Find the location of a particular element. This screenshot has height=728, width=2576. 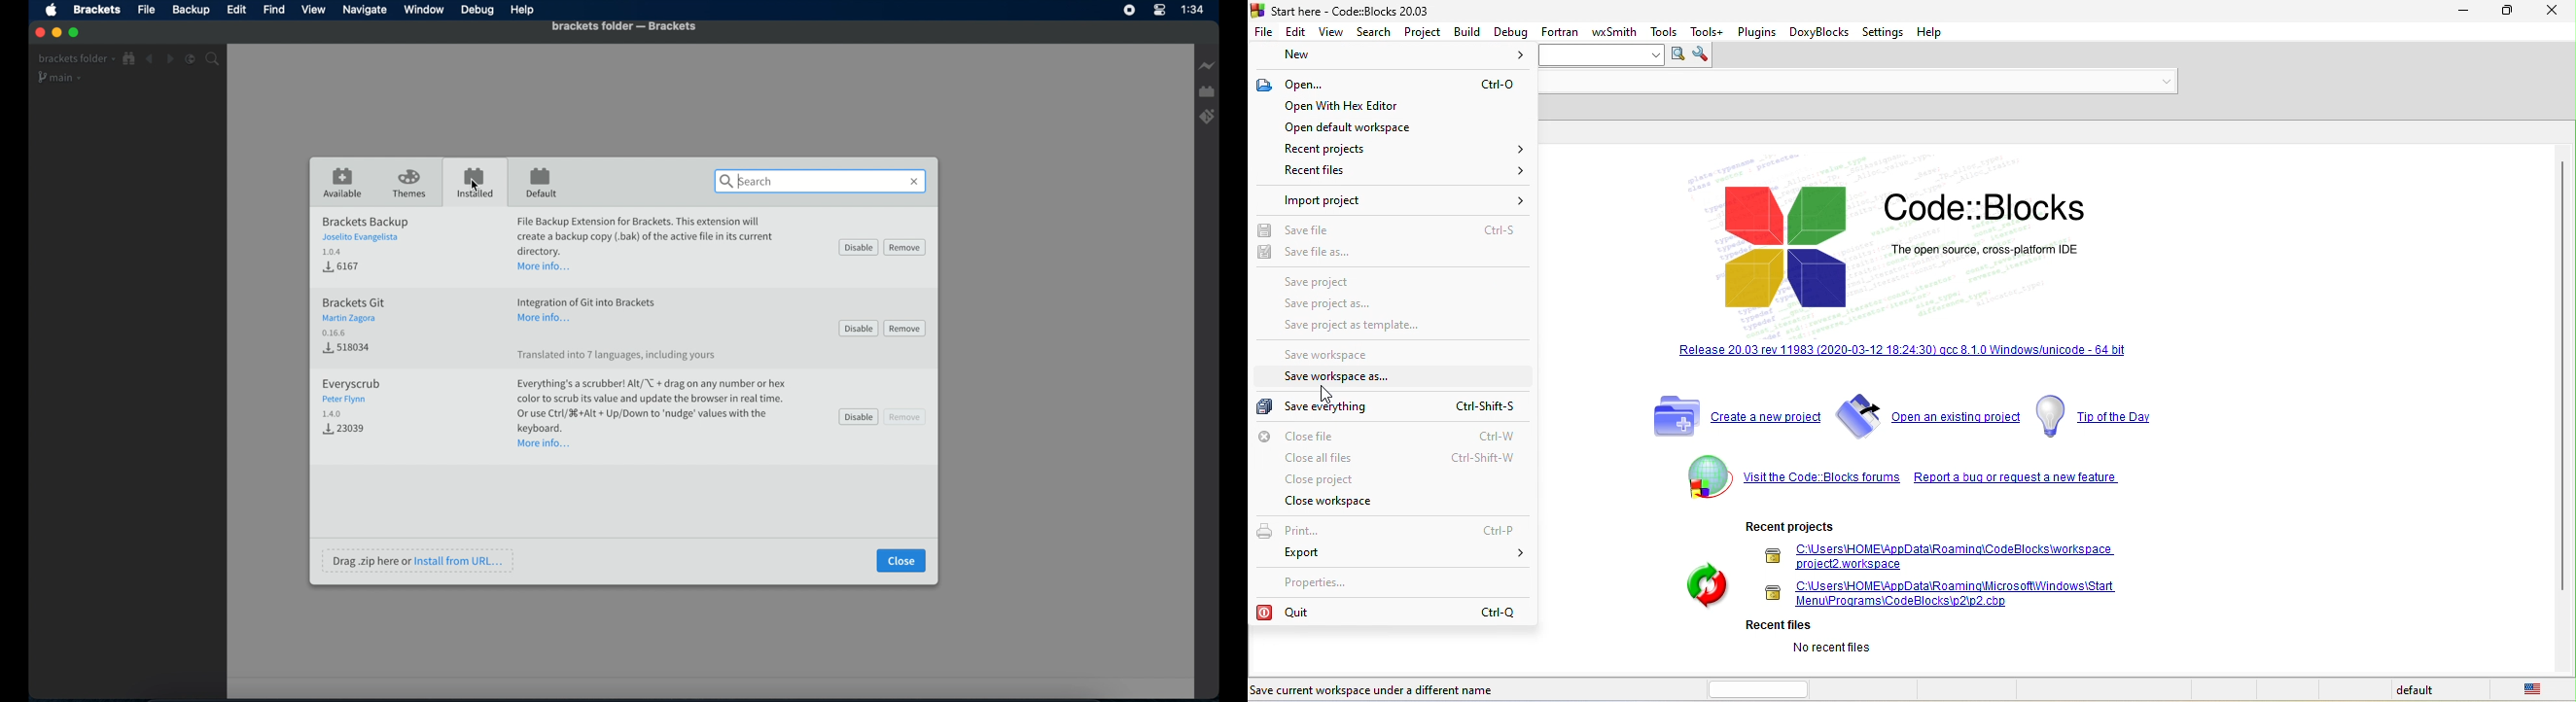

close project is located at coordinates (1328, 479).